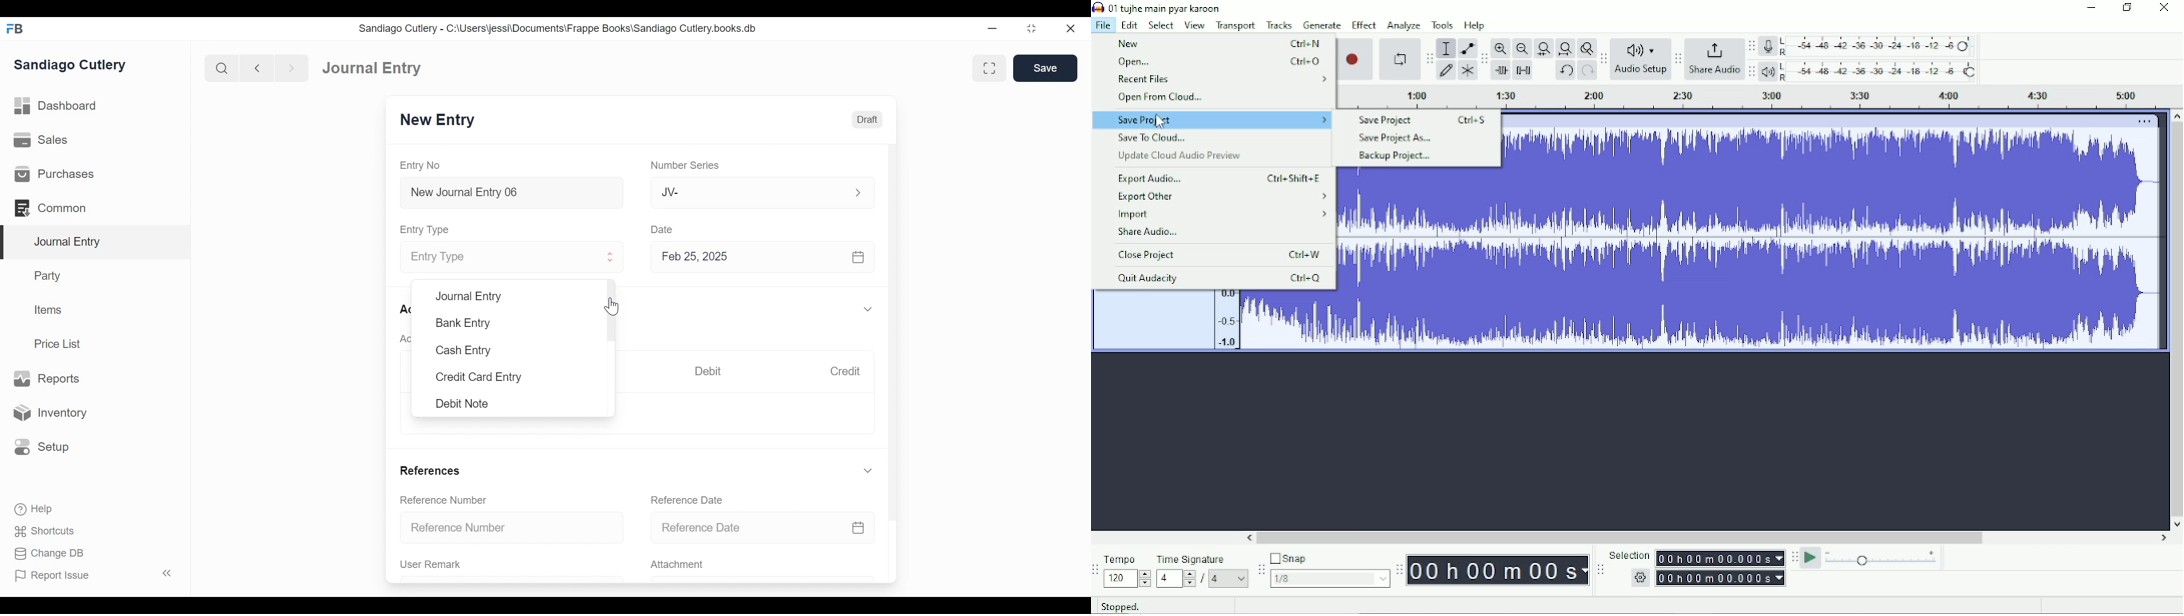 Image resolution: width=2184 pixels, height=616 pixels. I want to click on Price List, so click(61, 344).